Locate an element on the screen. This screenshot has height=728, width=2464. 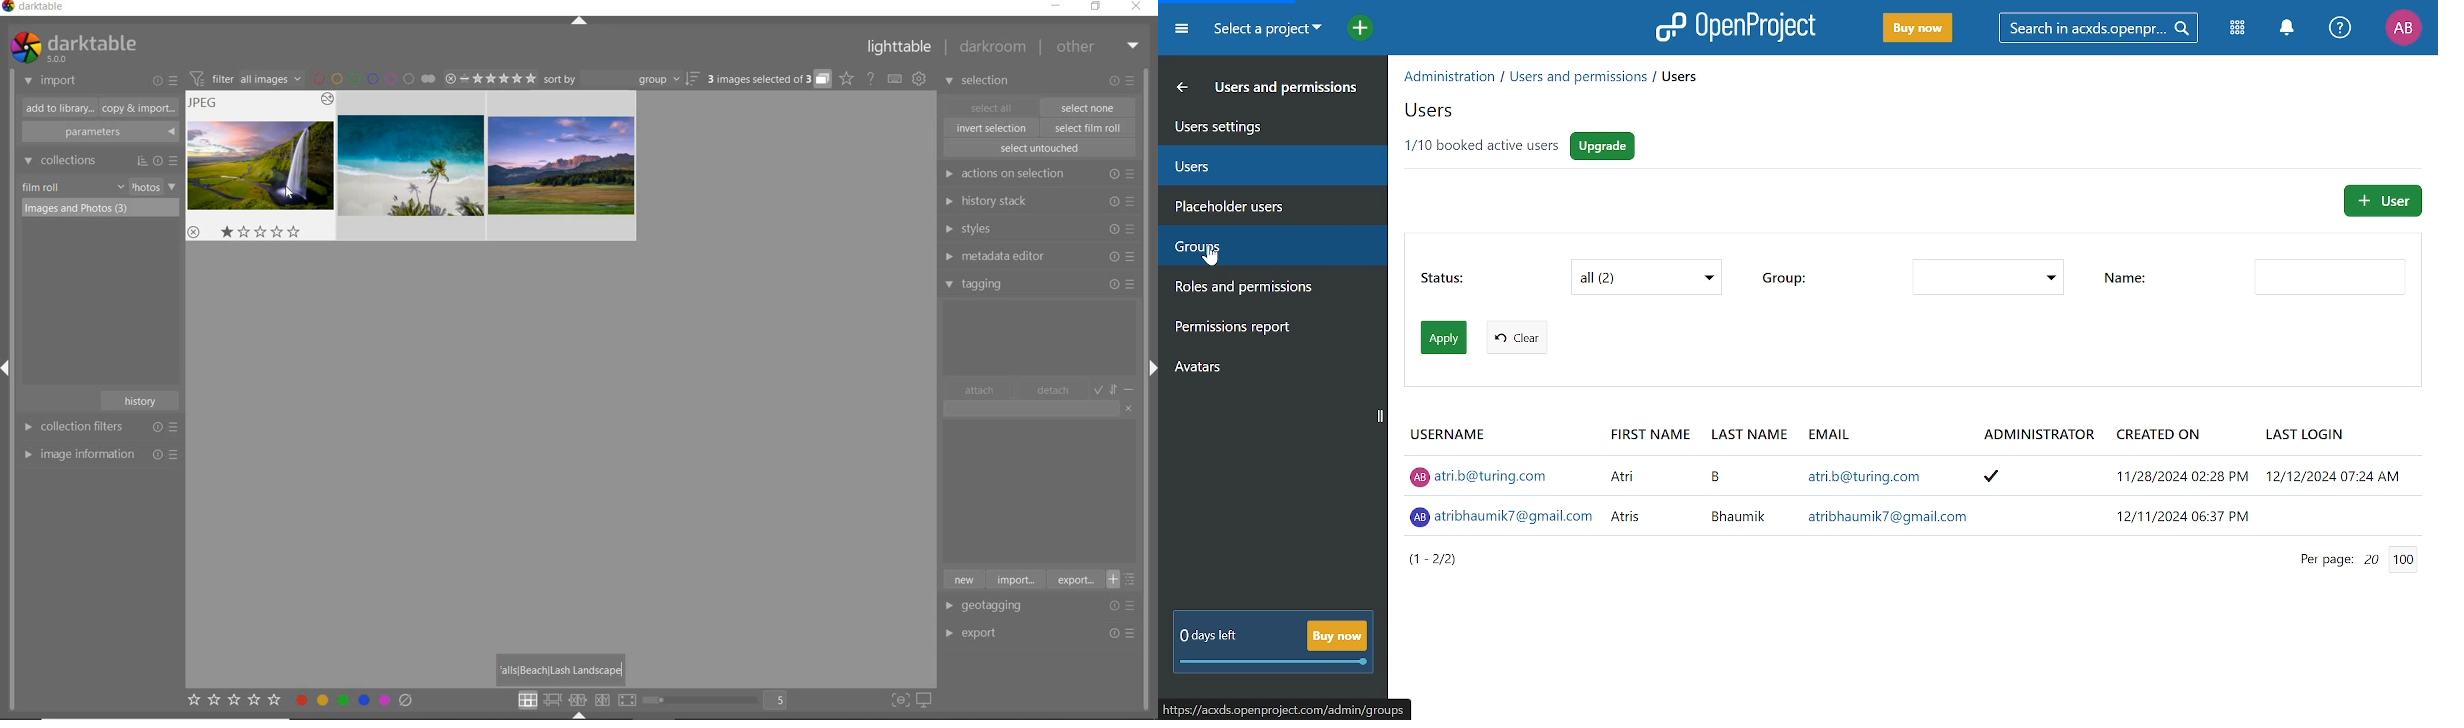
toggle focus-peaking mode is located at coordinates (899, 699).